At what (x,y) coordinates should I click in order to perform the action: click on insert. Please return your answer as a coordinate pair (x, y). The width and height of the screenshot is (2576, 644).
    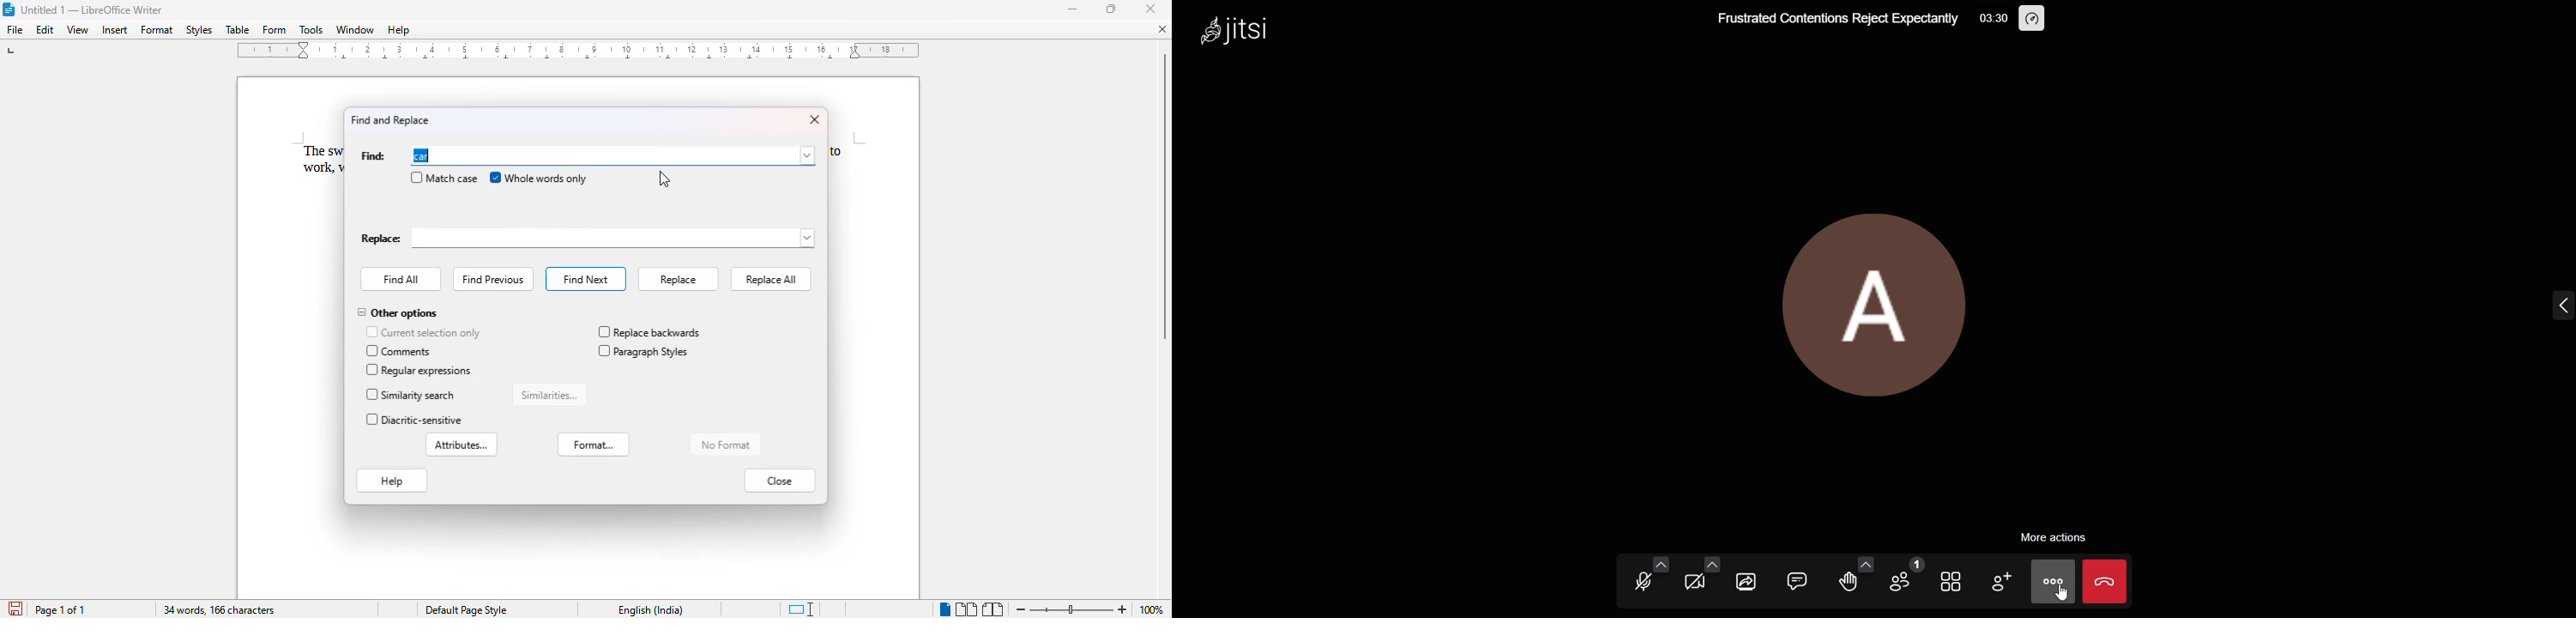
    Looking at the image, I should click on (114, 30).